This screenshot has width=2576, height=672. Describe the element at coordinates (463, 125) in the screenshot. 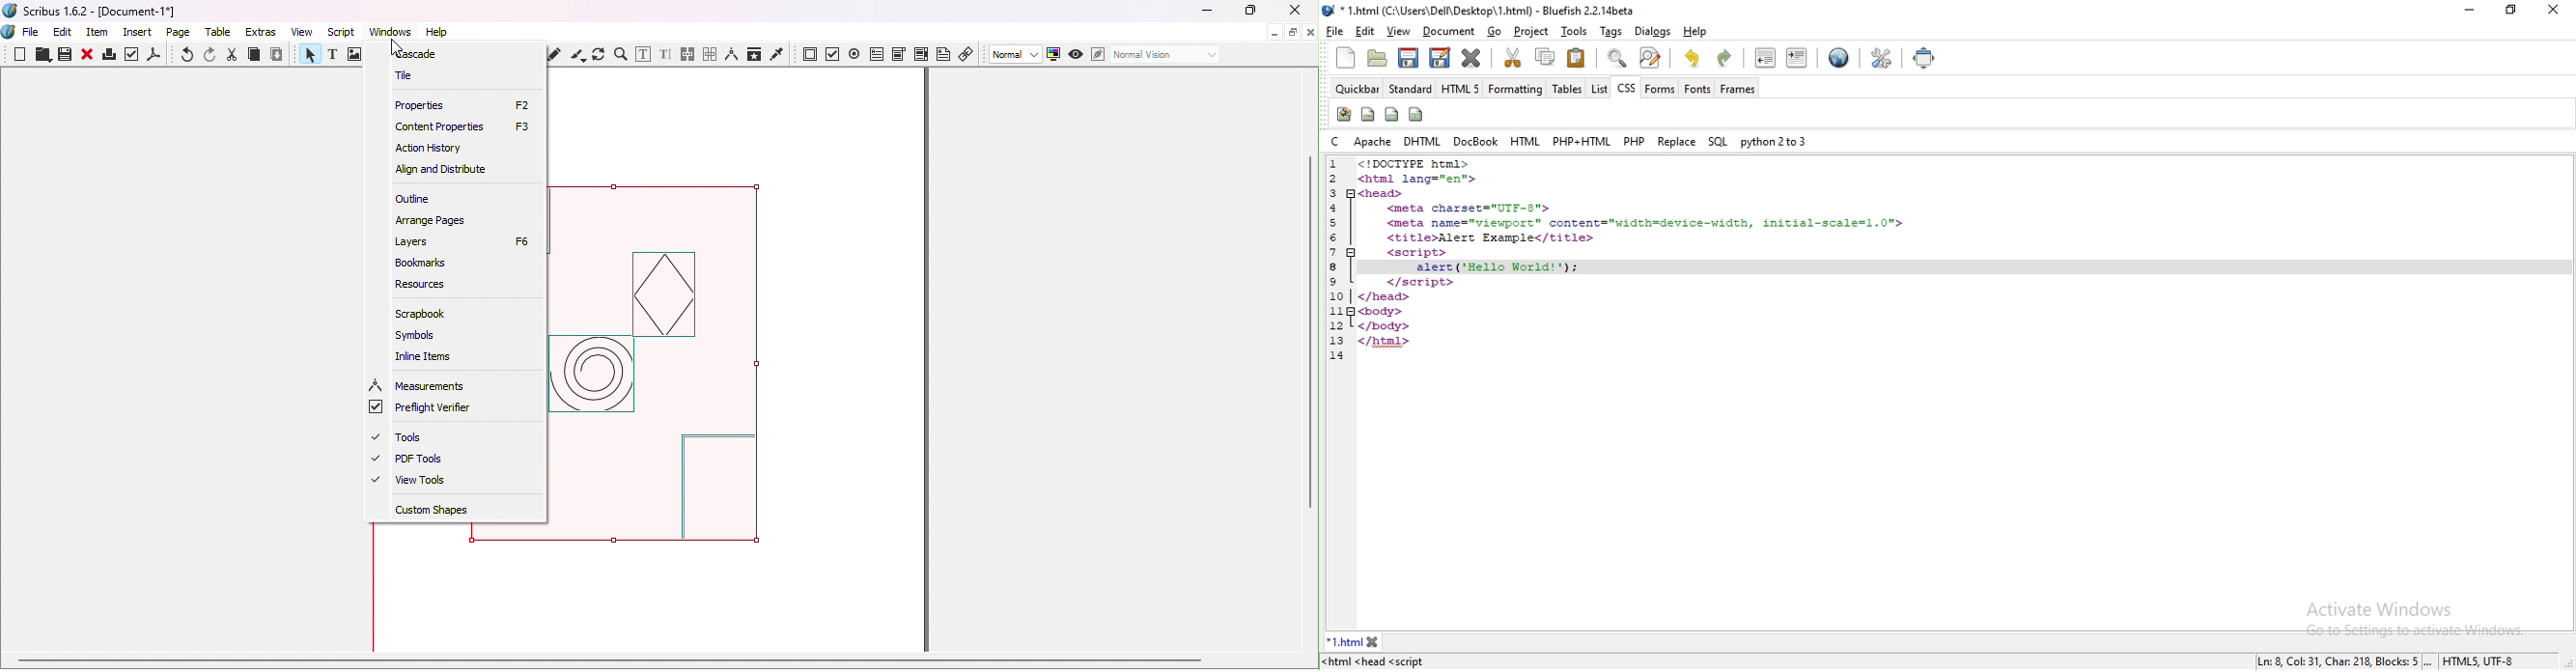

I see `Content properties` at that location.